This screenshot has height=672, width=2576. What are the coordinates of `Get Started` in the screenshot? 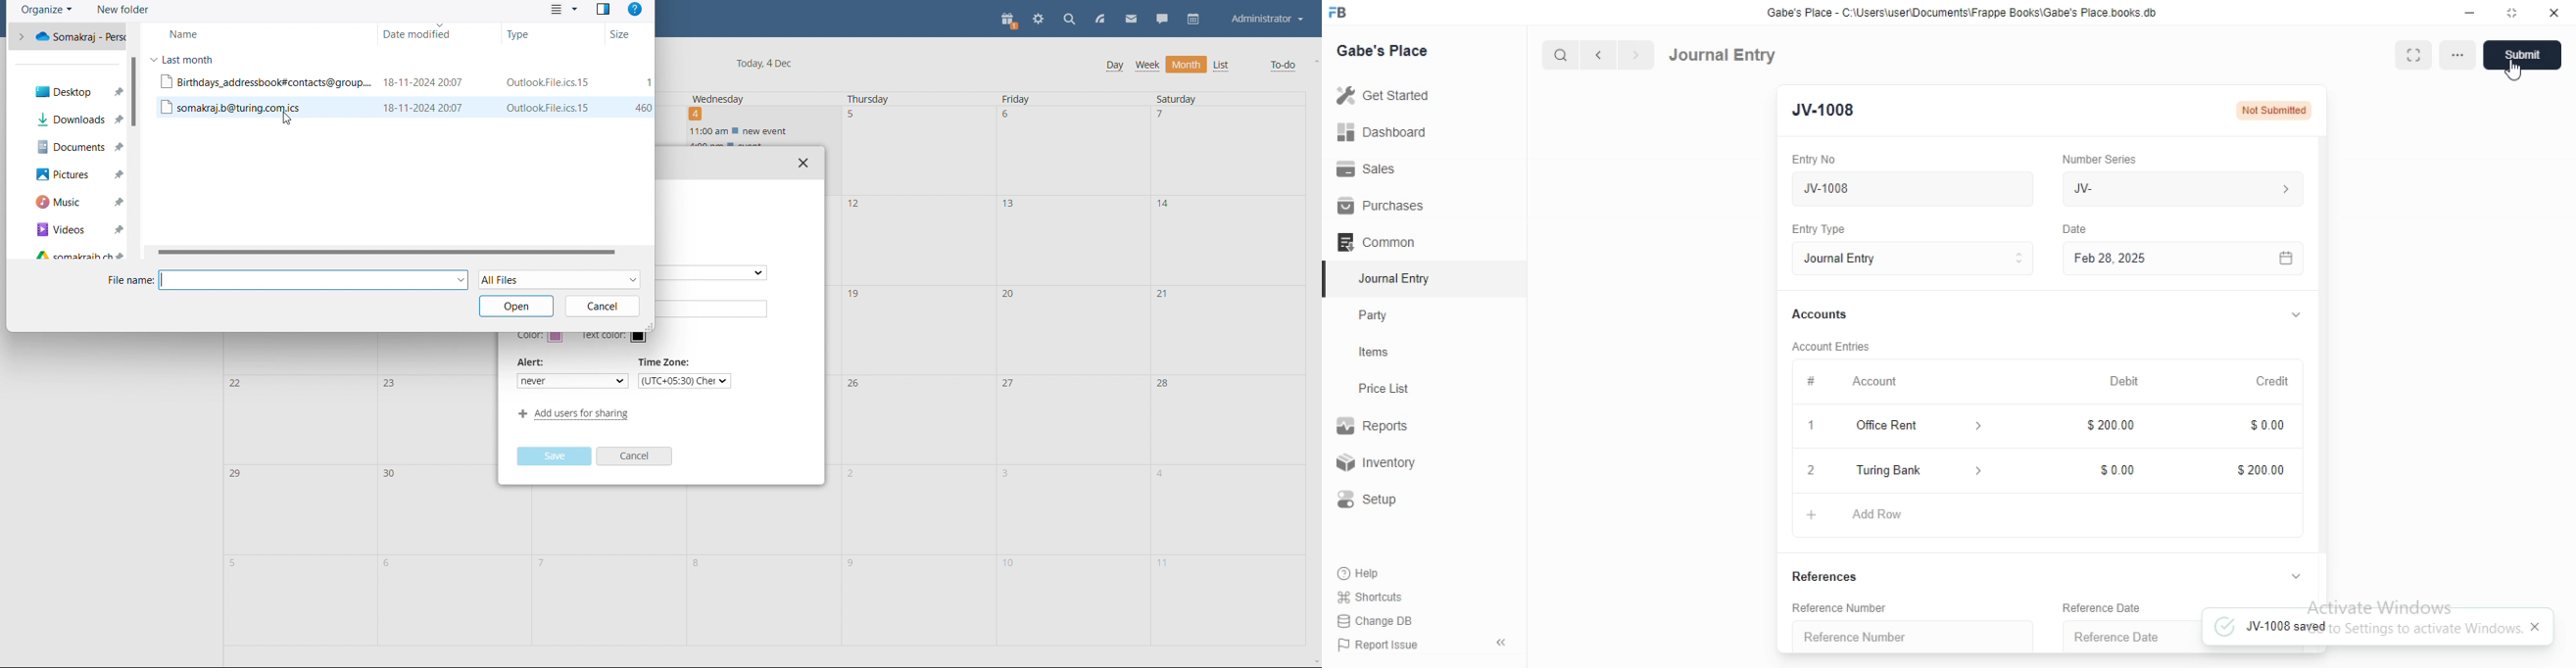 It's located at (1382, 97).